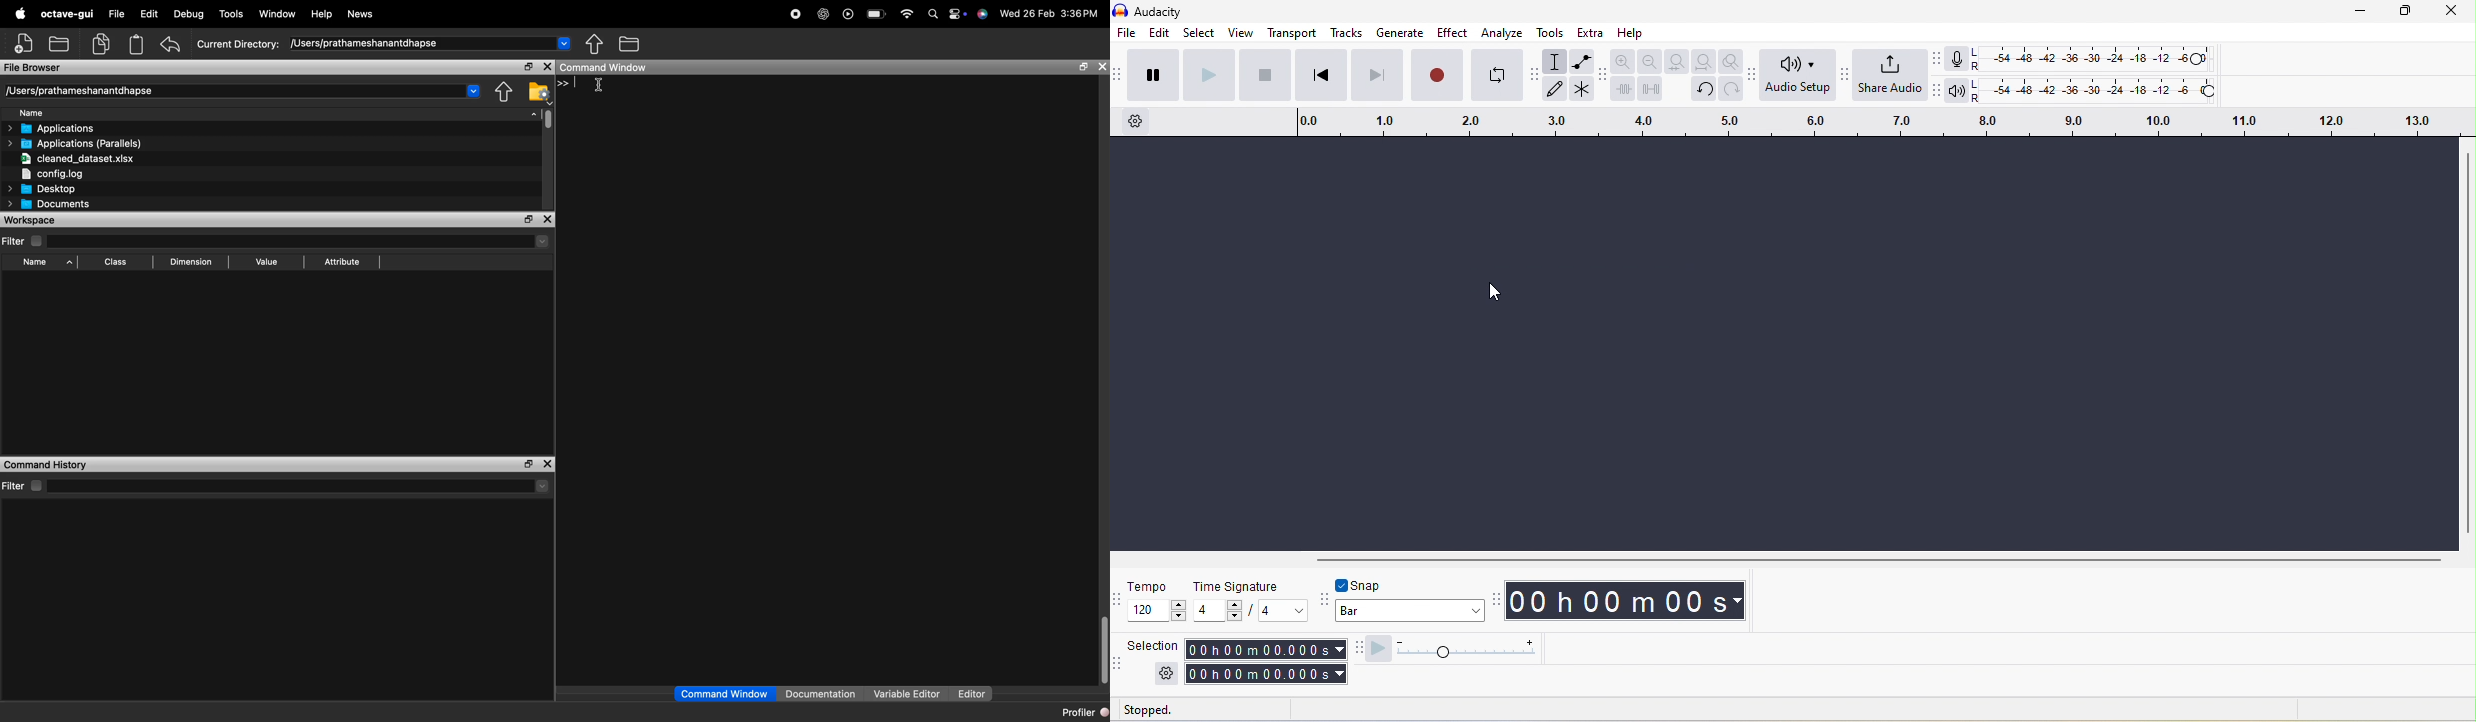 This screenshot has height=728, width=2492. What do you see at coordinates (548, 464) in the screenshot?
I see `close` at bounding box center [548, 464].